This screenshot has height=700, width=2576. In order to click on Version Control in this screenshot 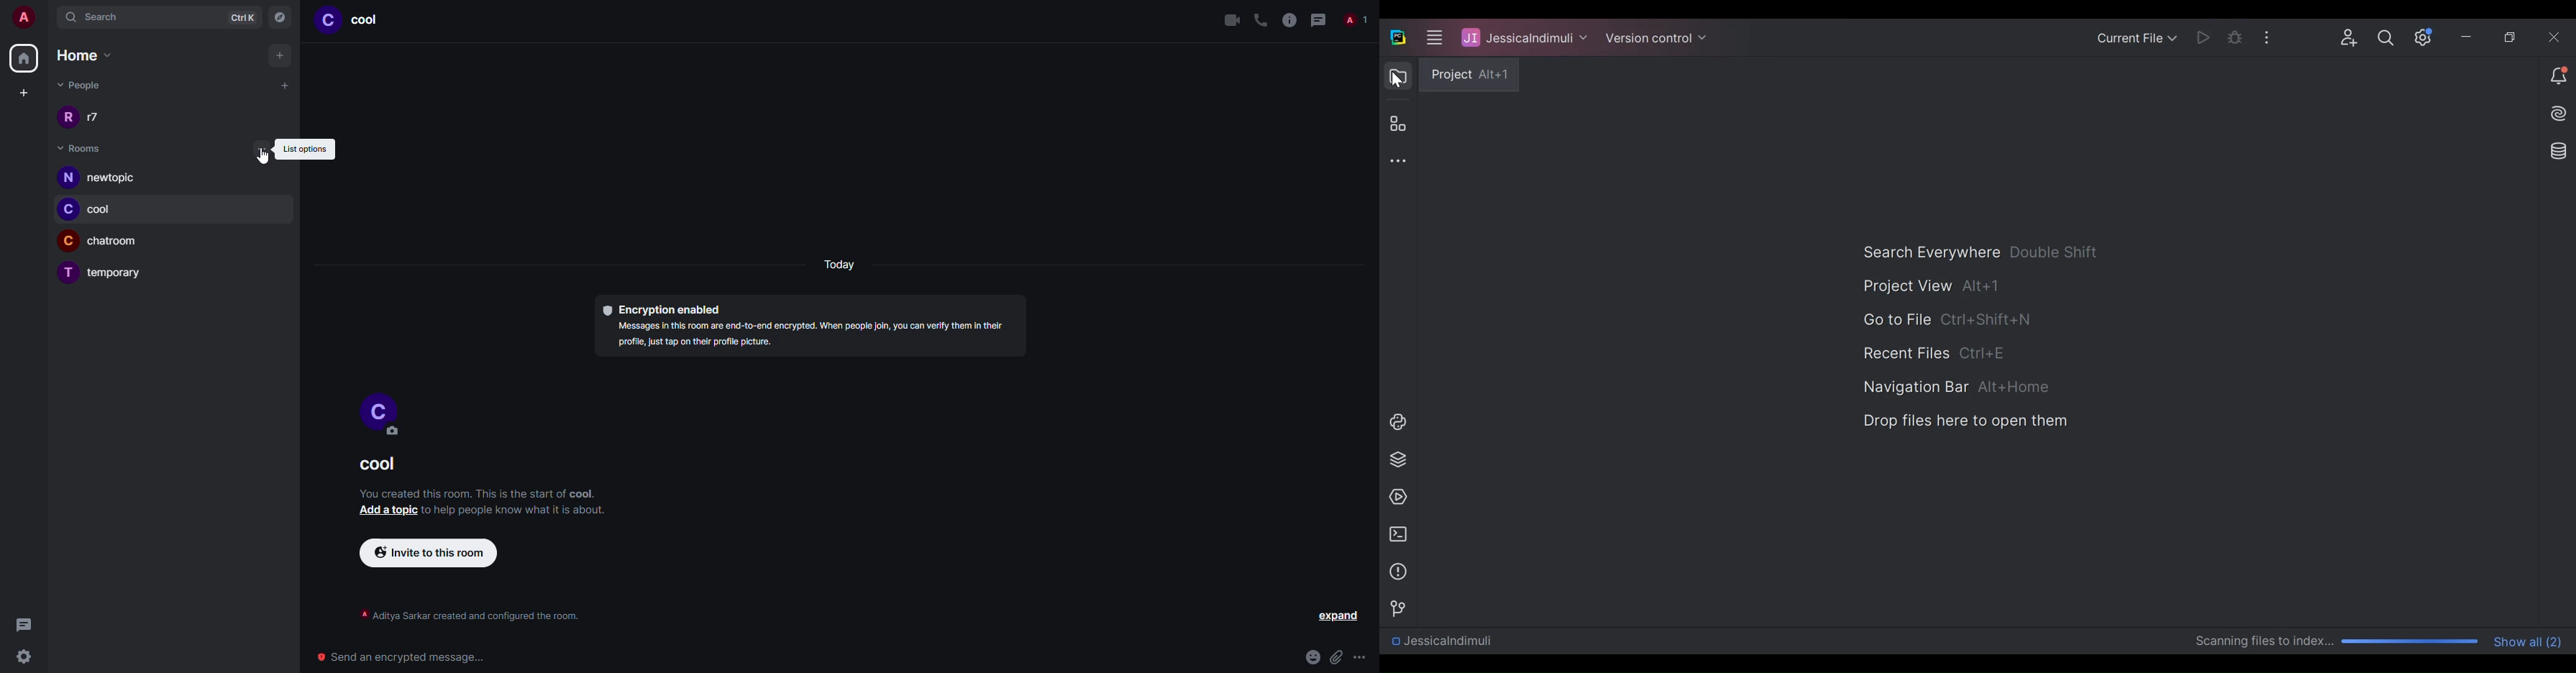, I will do `click(1655, 39)`.